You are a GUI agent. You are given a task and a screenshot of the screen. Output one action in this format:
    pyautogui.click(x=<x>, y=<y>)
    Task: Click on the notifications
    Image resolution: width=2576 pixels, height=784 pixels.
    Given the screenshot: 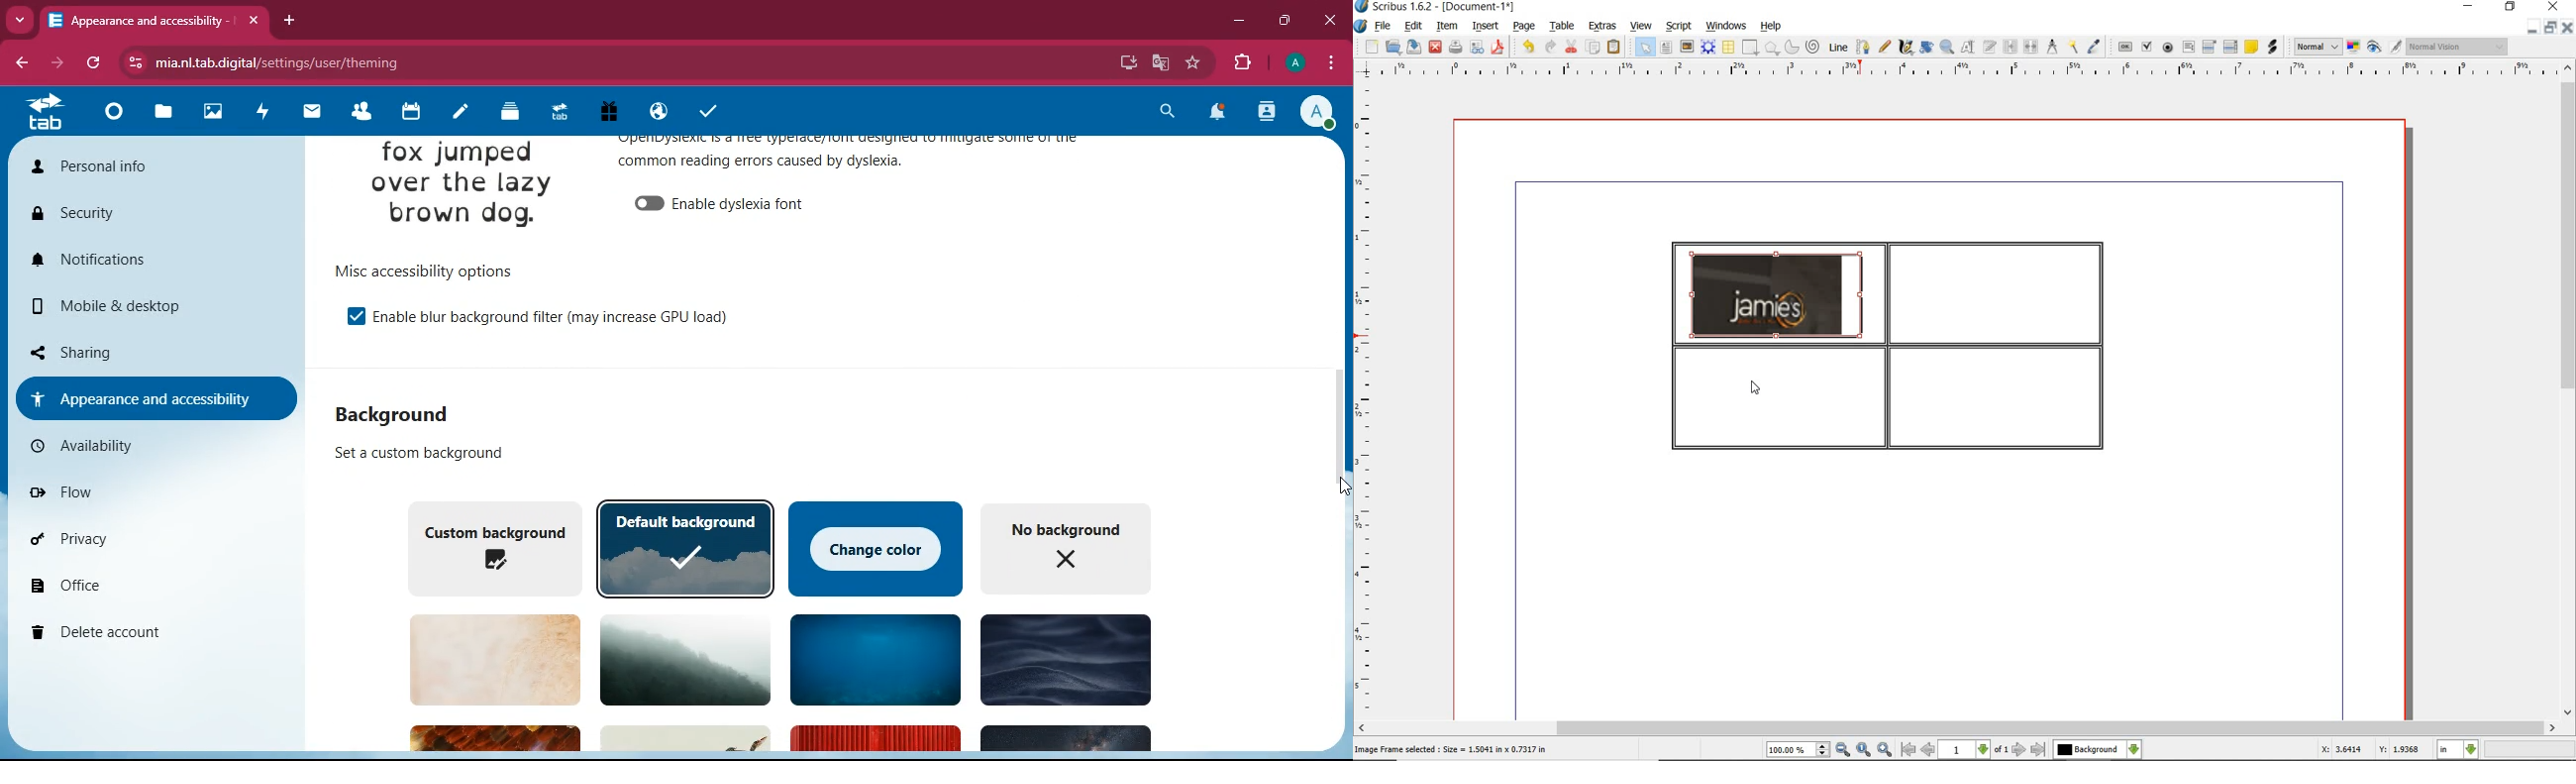 What is the action you would take?
    pyautogui.click(x=1220, y=113)
    